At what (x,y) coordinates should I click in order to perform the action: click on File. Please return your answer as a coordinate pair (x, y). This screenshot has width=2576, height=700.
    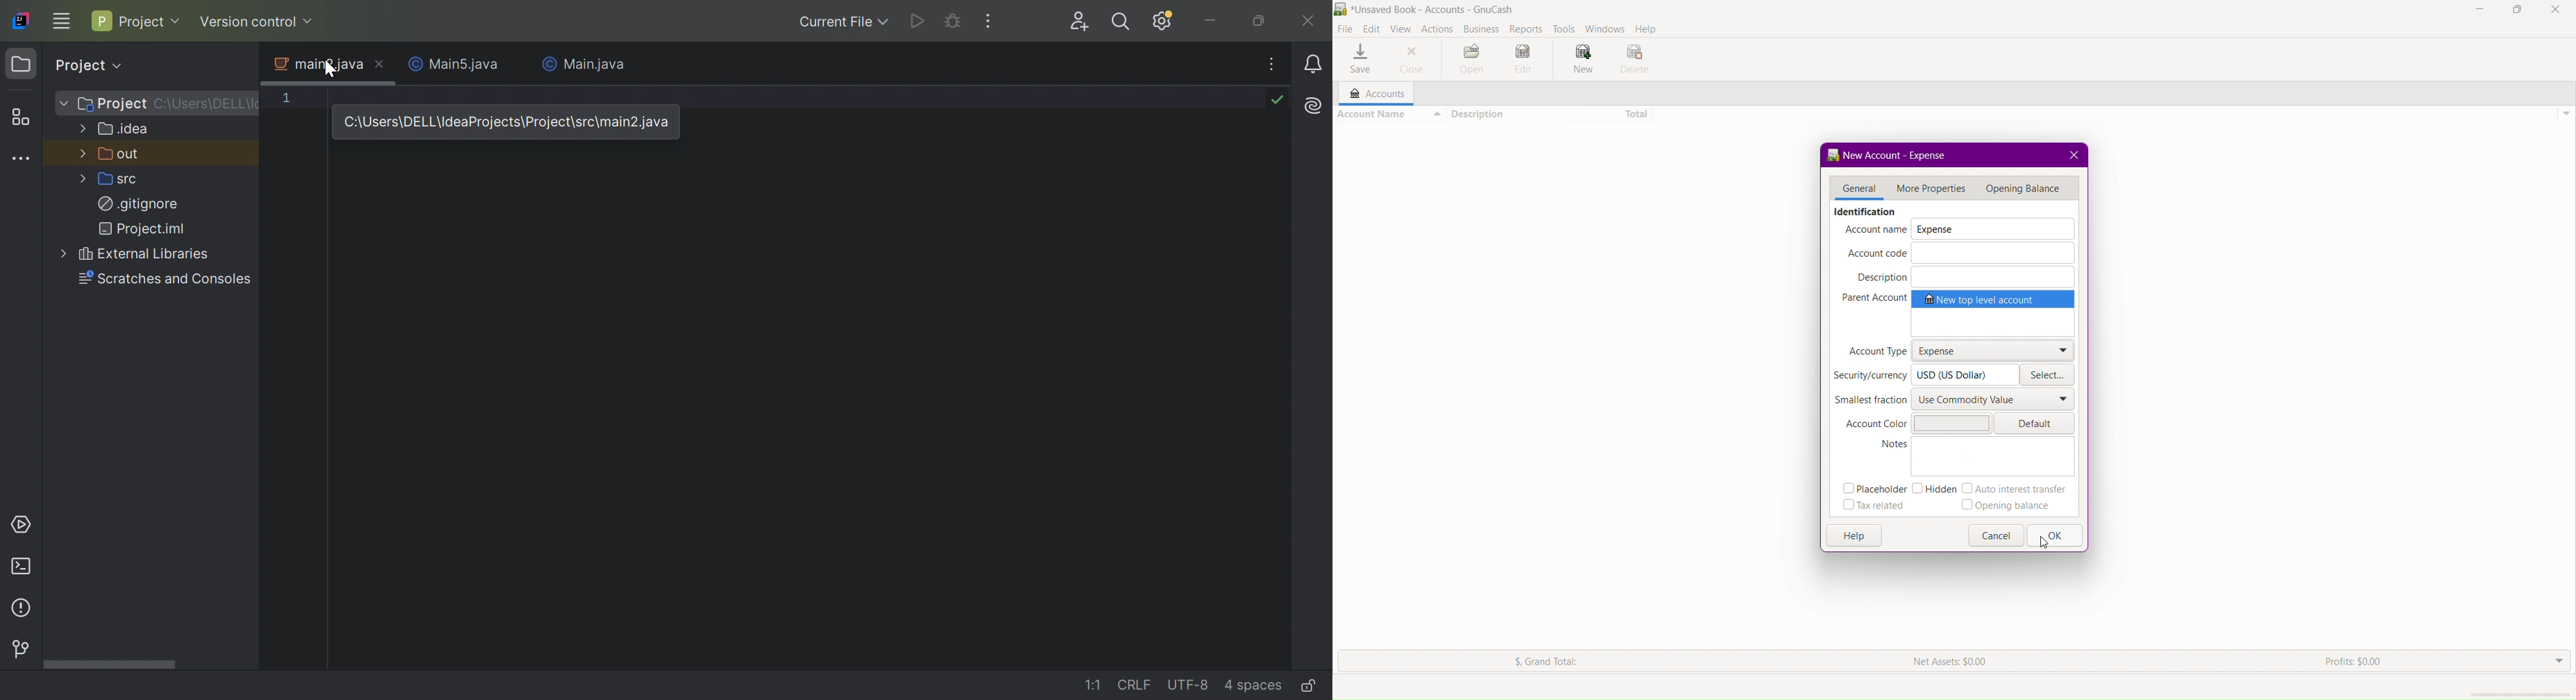
    Looking at the image, I should click on (1347, 27).